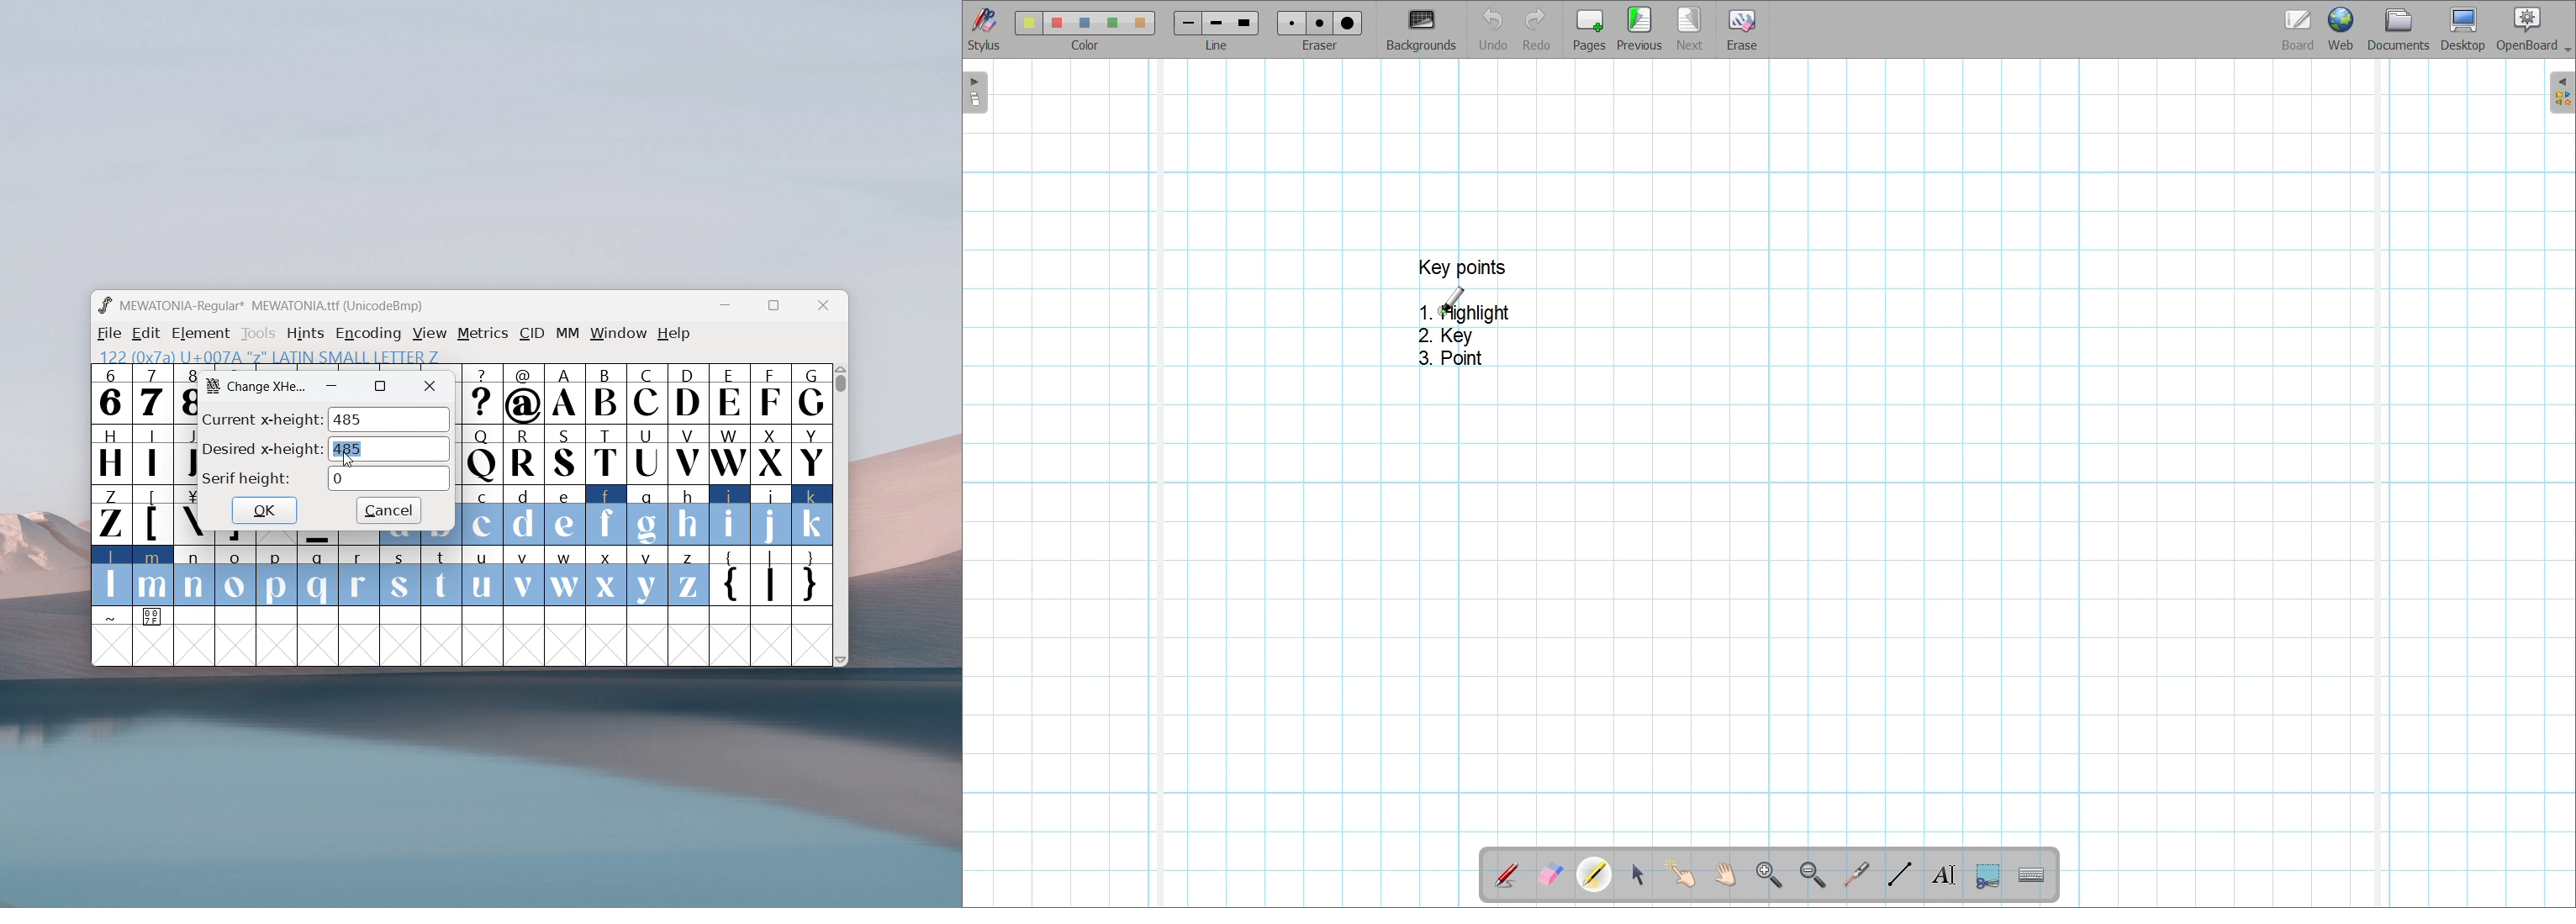 The width and height of the screenshot is (2576, 924). Describe the element at coordinates (813, 578) in the screenshot. I see `}` at that location.